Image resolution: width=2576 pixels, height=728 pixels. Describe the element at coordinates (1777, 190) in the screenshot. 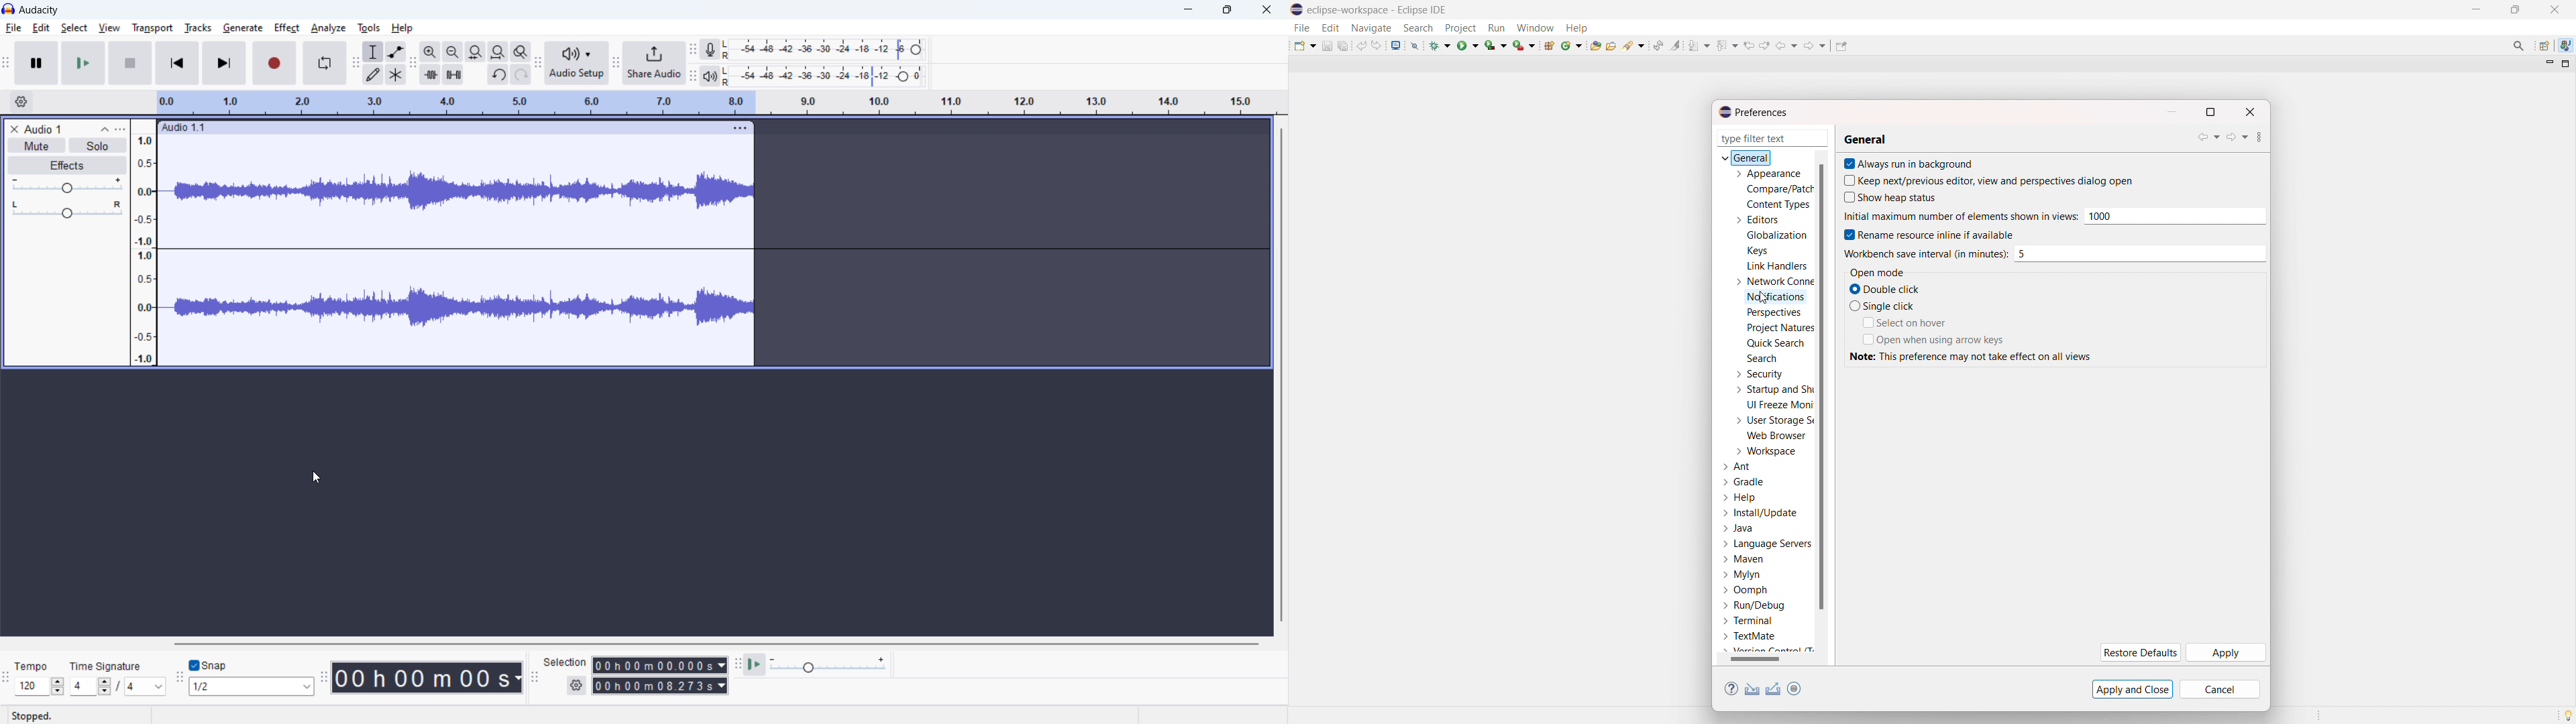

I see `compare/patch` at that location.